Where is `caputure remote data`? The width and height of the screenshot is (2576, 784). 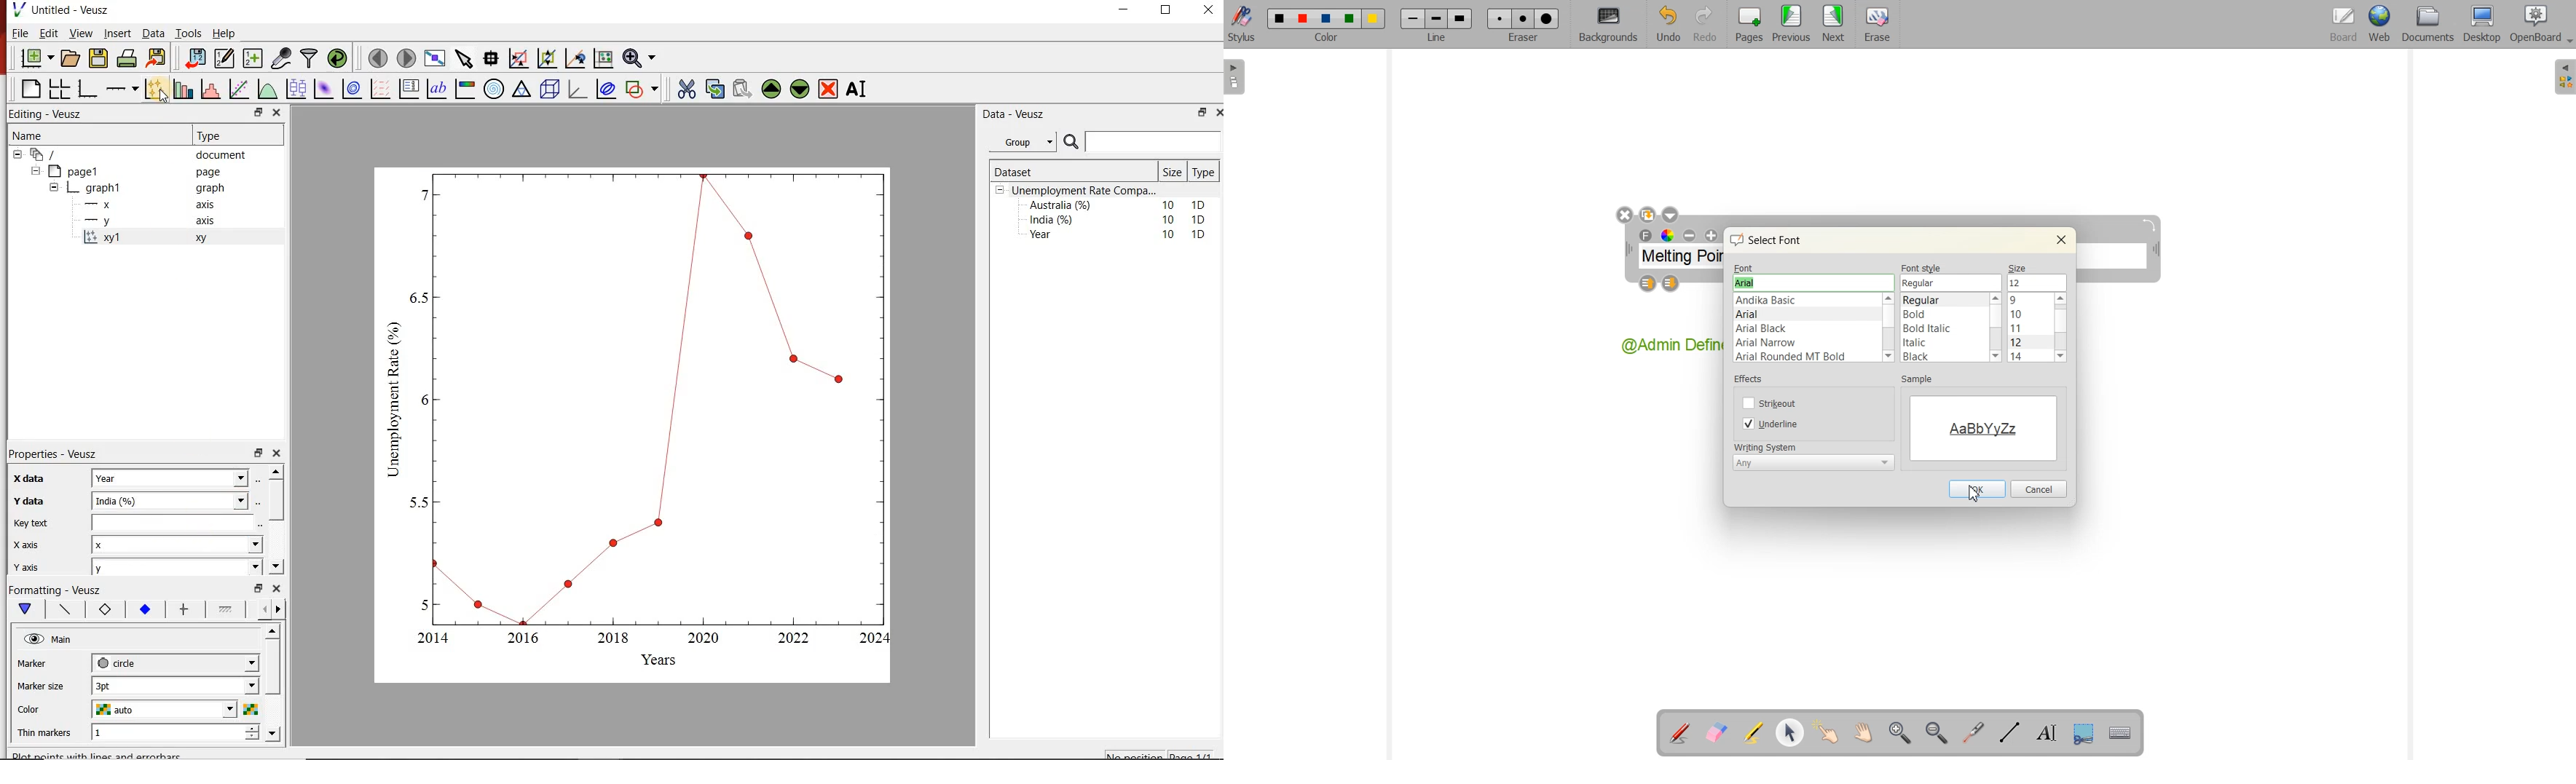
caputure remote data is located at coordinates (283, 58).